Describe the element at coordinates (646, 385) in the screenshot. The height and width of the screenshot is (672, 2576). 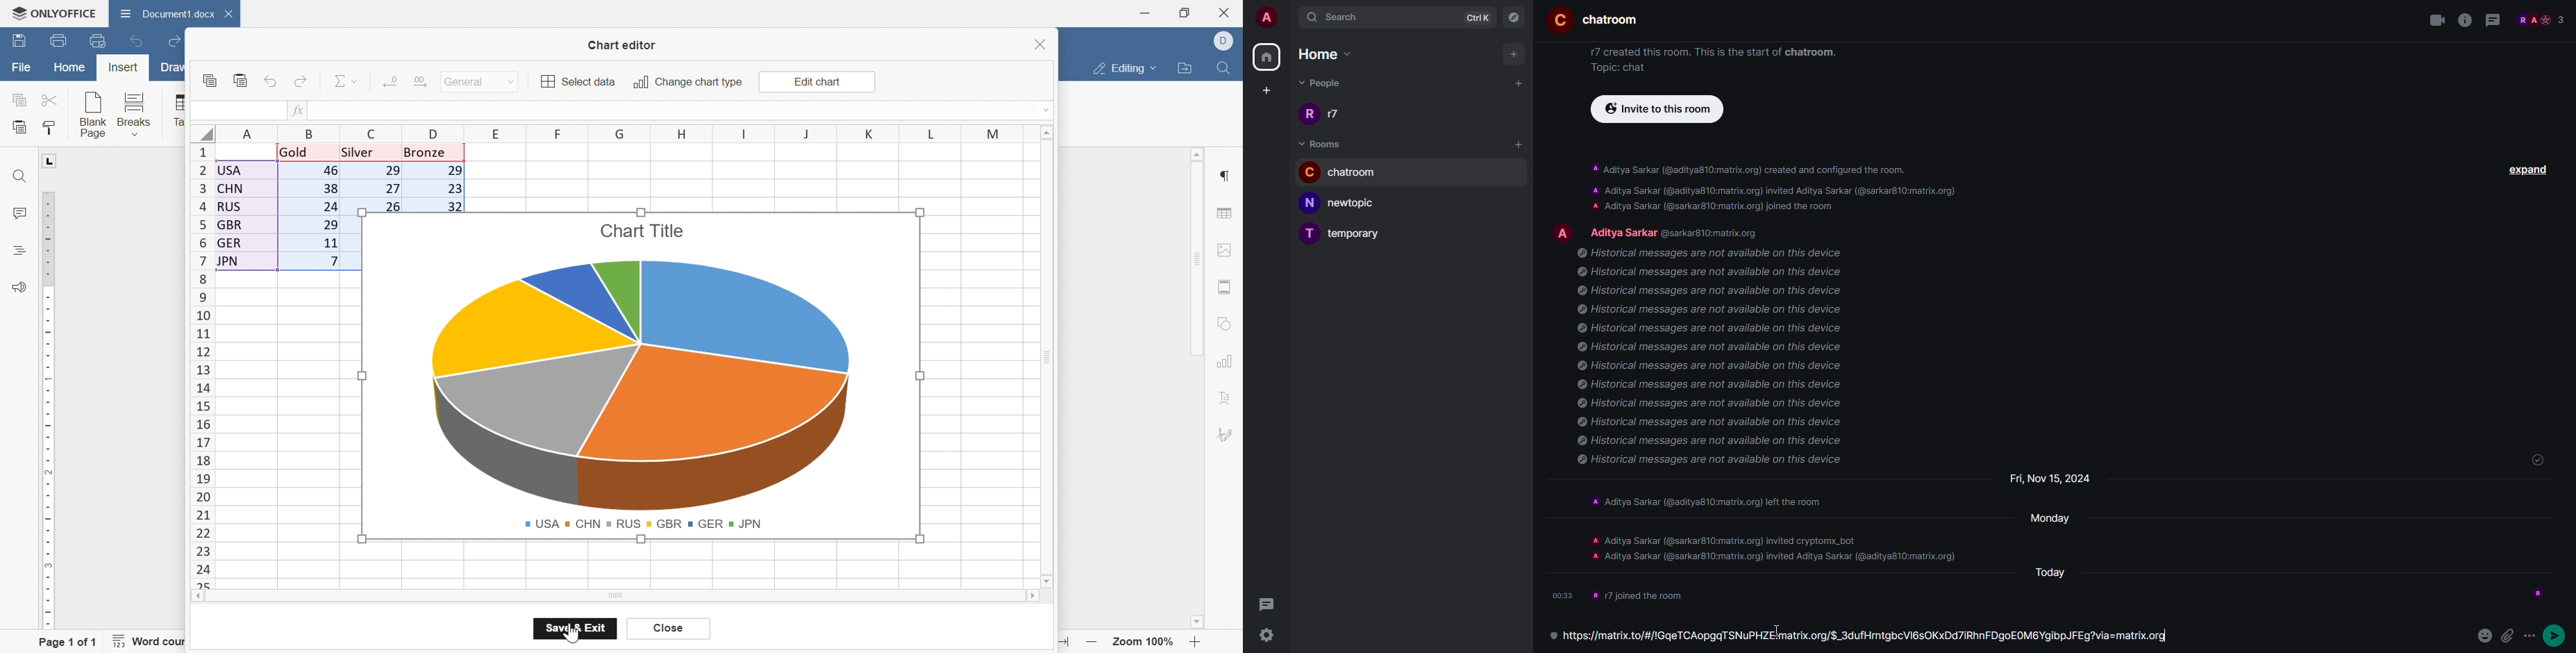
I see `3D pie chart` at that location.